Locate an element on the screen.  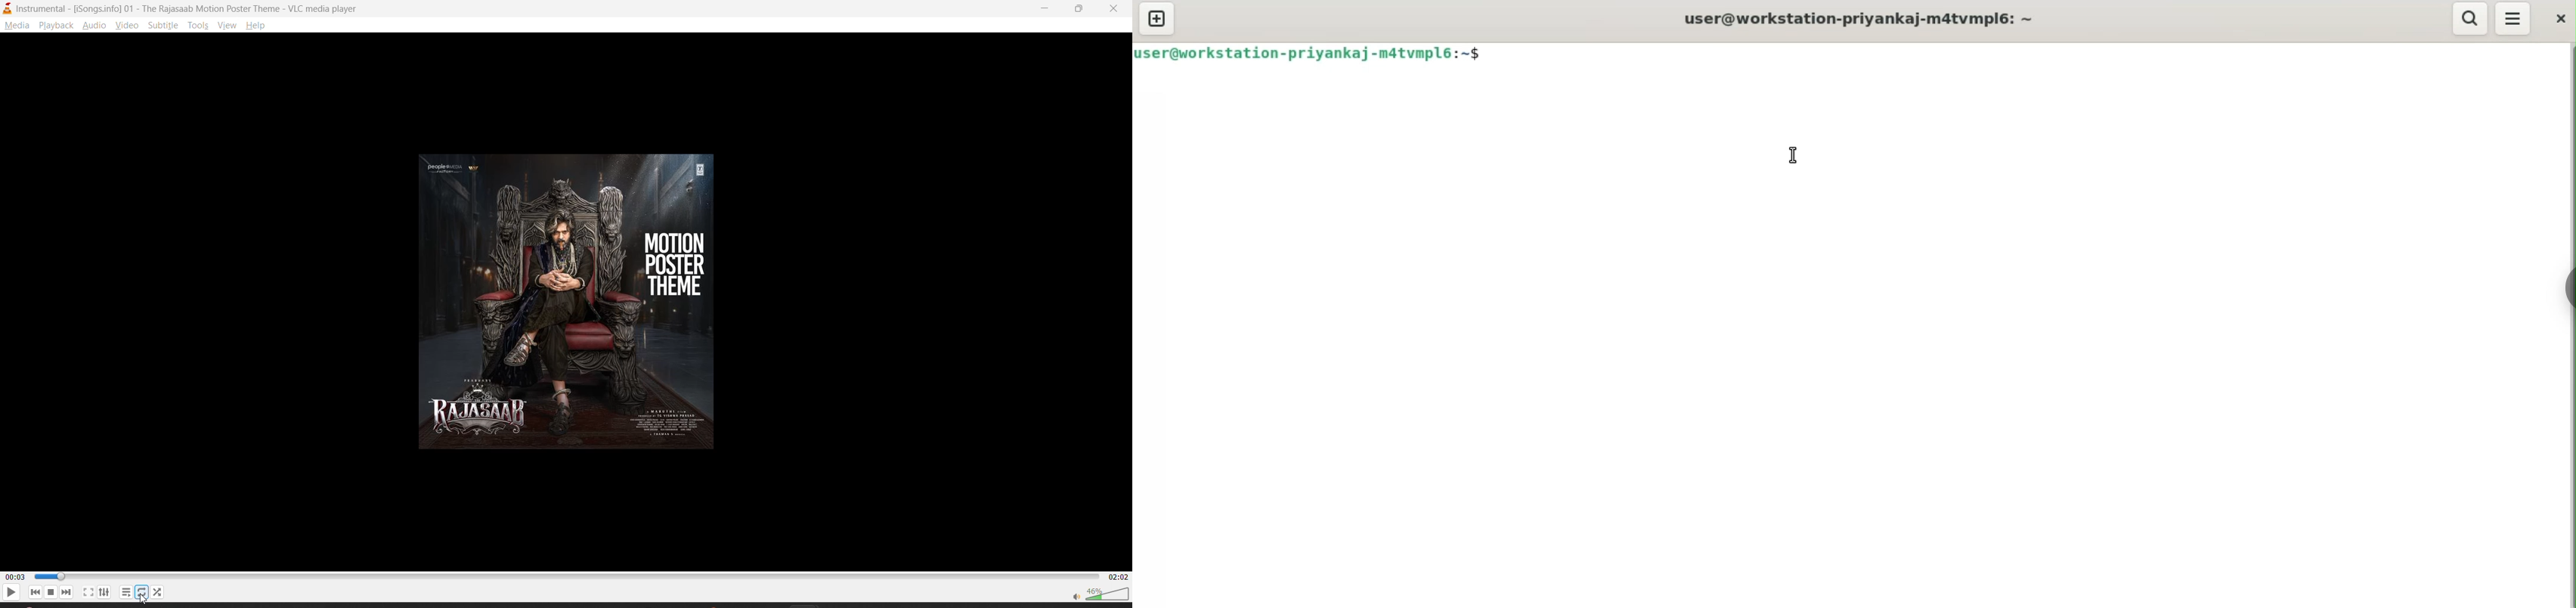
video is located at coordinates (127, 27).